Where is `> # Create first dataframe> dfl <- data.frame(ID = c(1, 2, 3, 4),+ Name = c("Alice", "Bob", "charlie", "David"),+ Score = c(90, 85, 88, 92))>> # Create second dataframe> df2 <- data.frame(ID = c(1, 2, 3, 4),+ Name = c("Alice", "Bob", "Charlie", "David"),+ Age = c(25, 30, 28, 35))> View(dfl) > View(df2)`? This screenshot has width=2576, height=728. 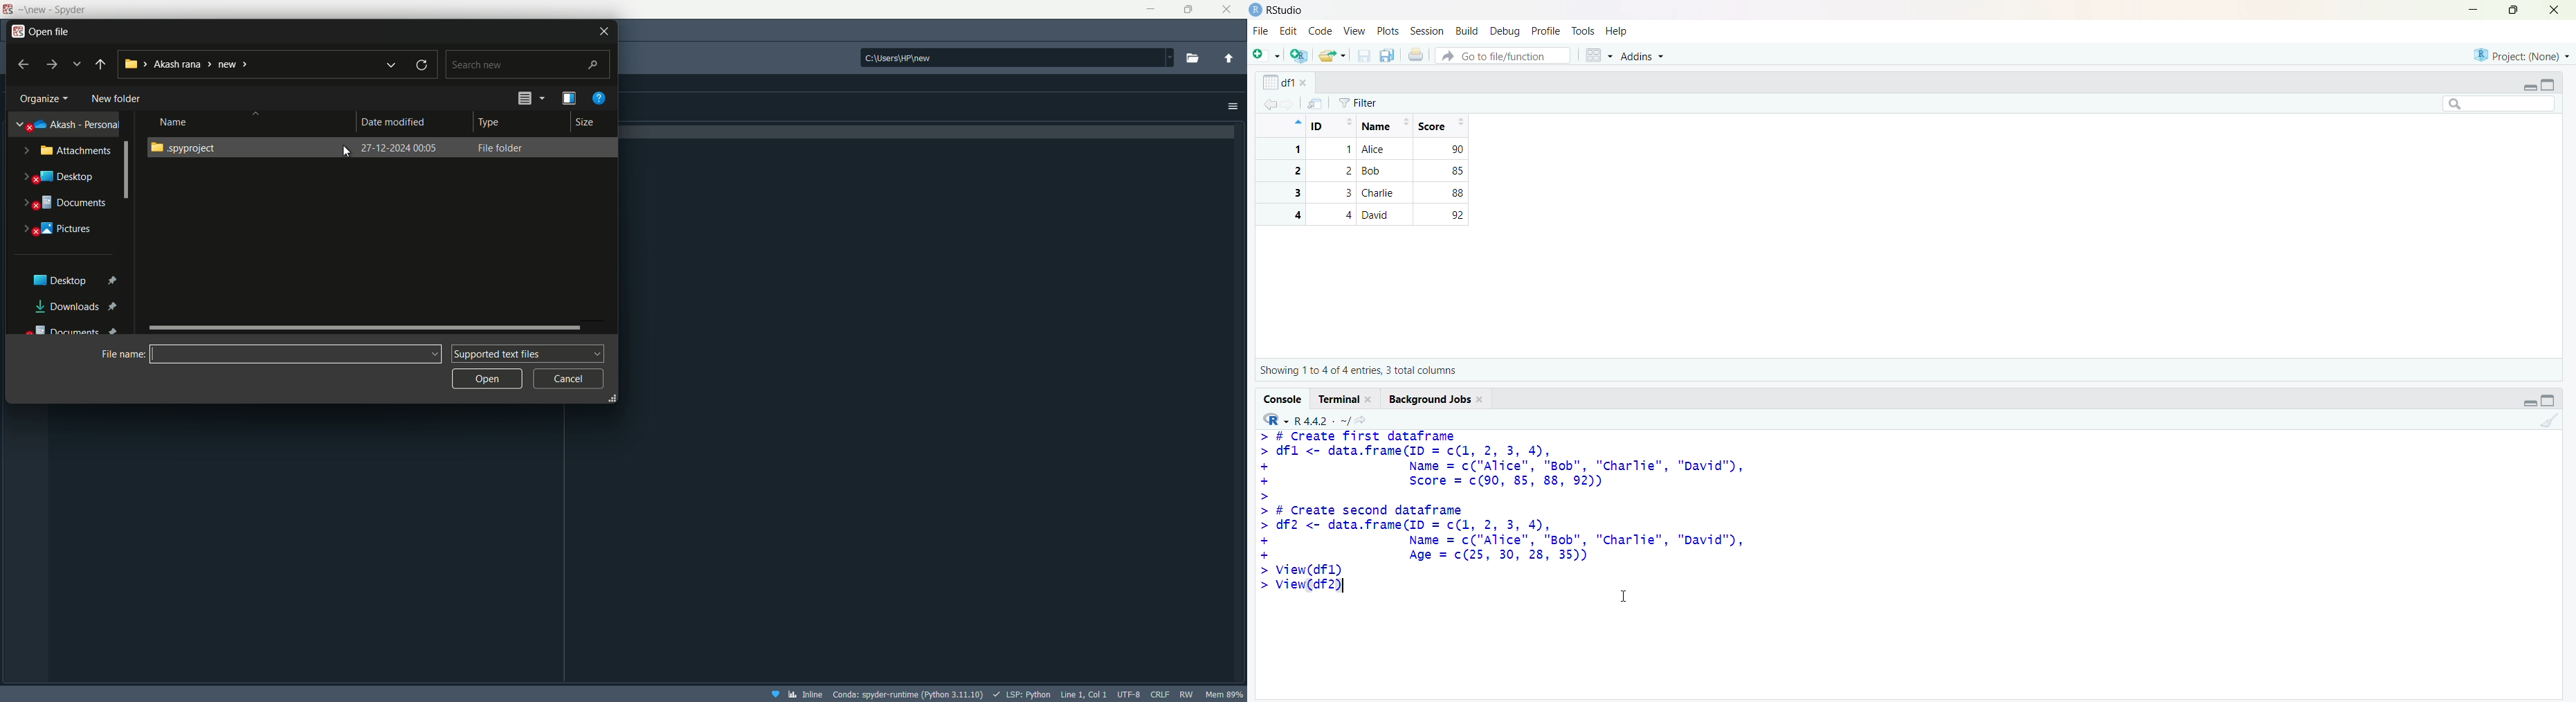
> # Create first dataframe> dfl <- data.frame(ID = c(1, 2, 3, 4),+ Name = c("Alice", "Bob", "charlie", "David"),+ Score = c(90, 85, 88, 92))>> # Create second dataframe> df2 <- data.frame(ID = c(1, 2, 3, 4),+ Name = c("Alice", "Bob", "Charlie", "David"),+ Age = c(25, 30, 28, 35))> View(dfl) > View(df2) is located at coordinates (1503, 512).